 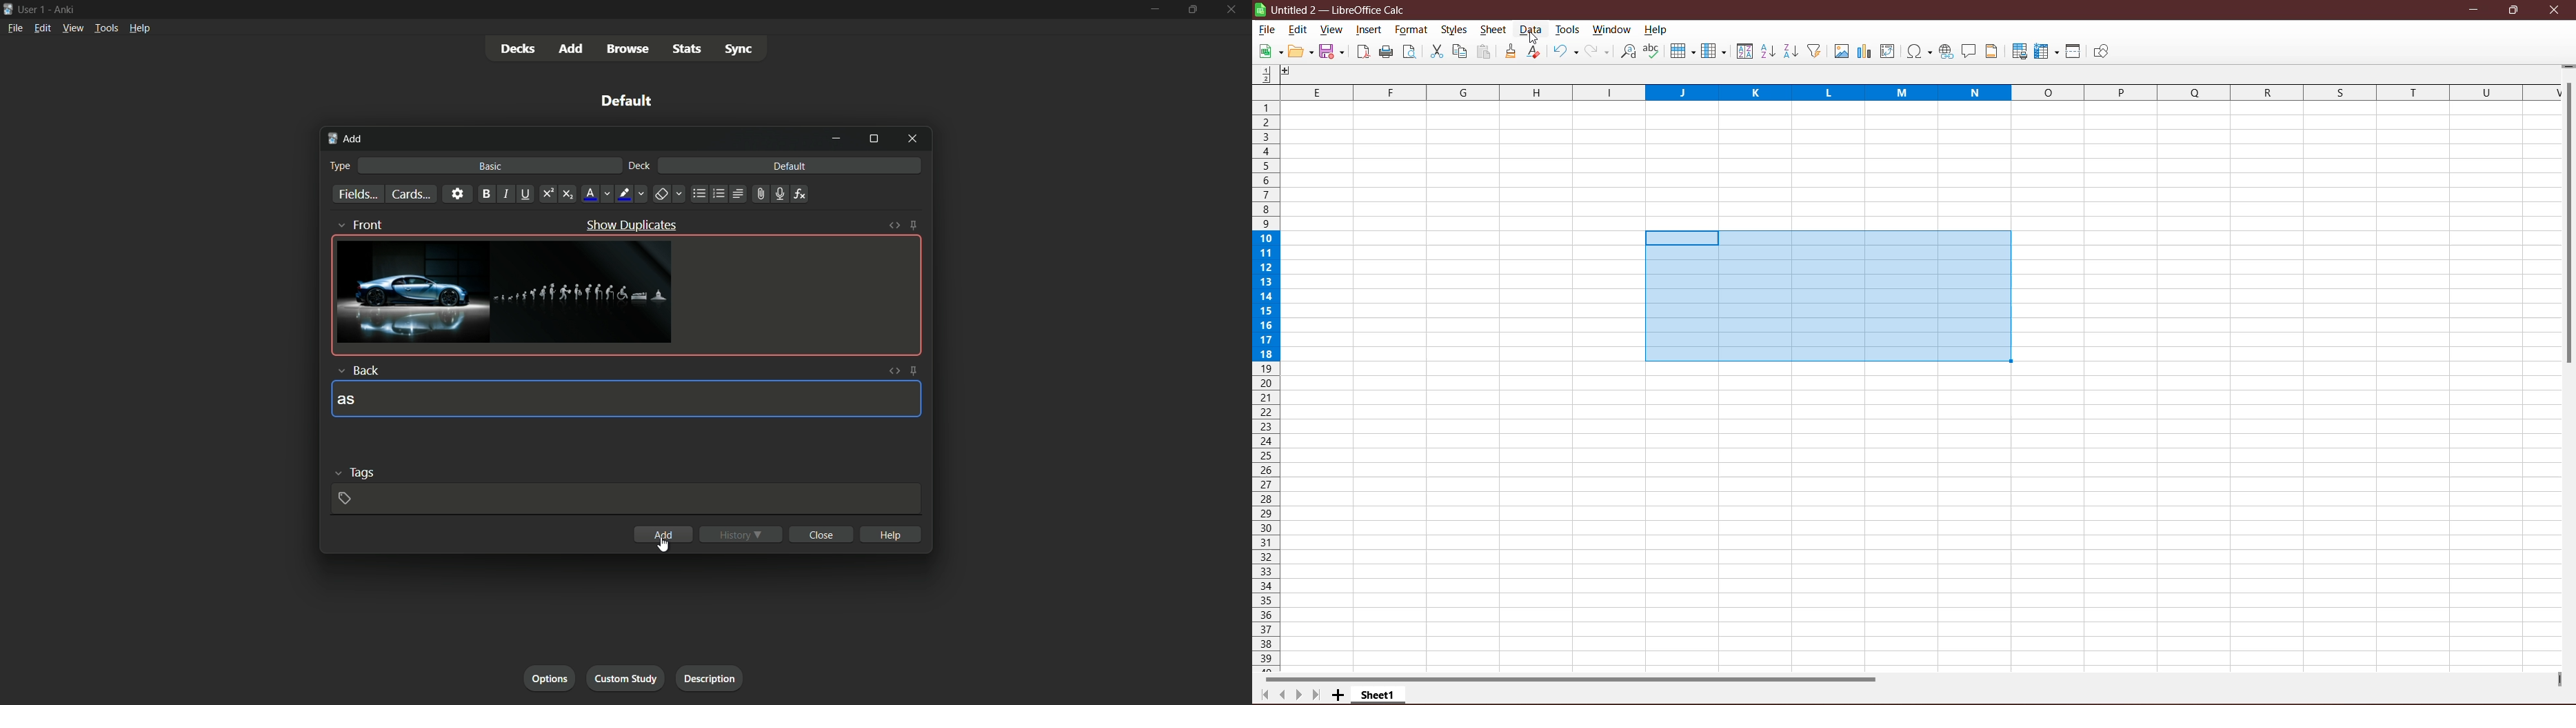 What do you see at coordinates (687, 50) in the screenshot?
I see `stats` at bounding box center [687, 50].